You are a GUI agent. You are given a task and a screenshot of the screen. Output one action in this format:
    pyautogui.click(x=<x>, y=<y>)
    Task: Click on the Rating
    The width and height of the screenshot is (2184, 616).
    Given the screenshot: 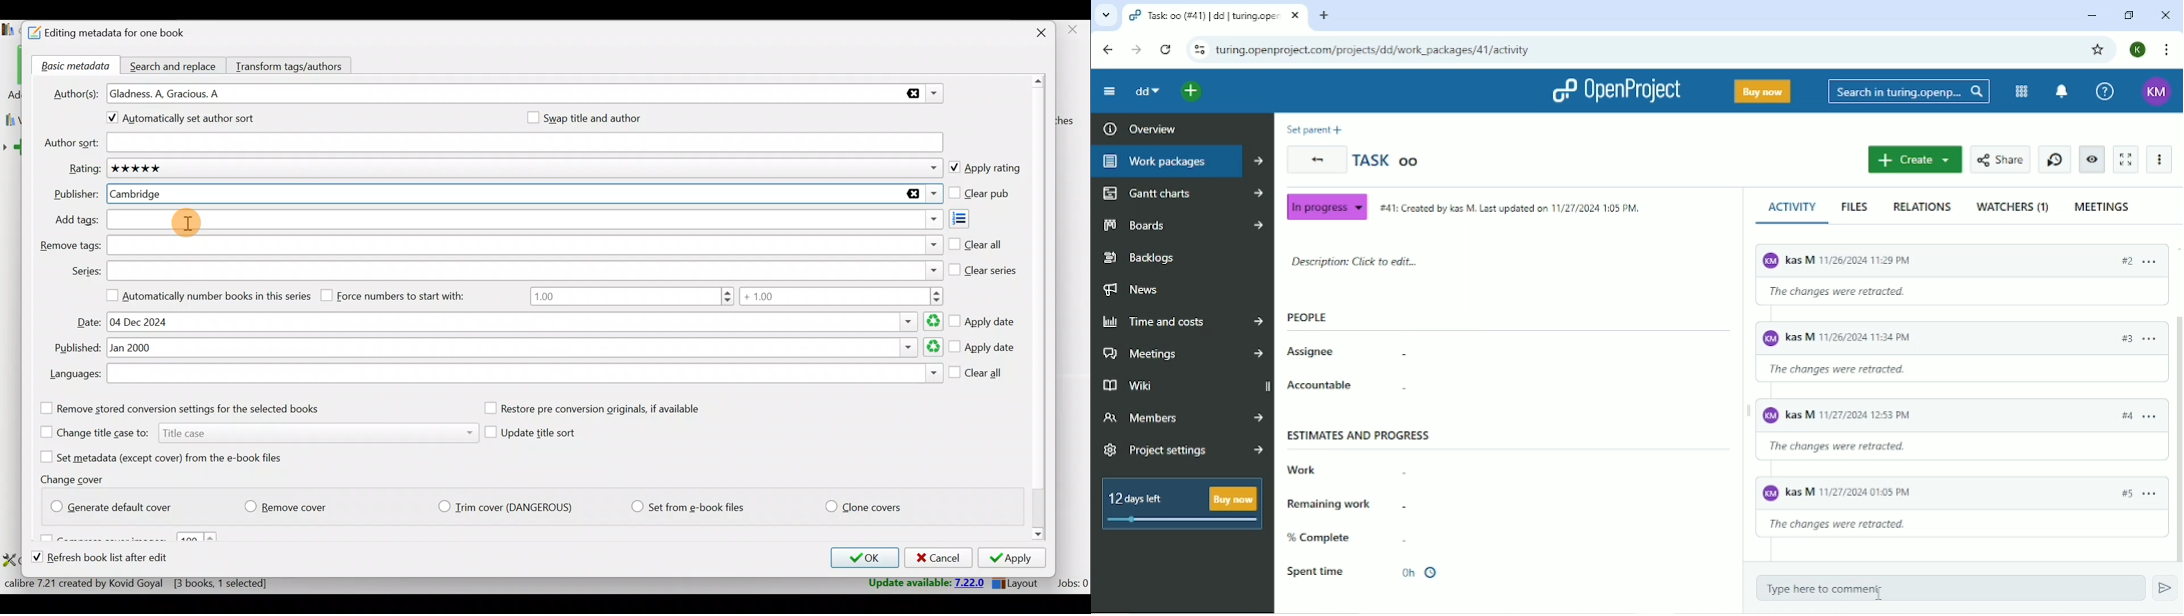 What is the action you would take?
    pyautogui.click(x=527, y=170)
    